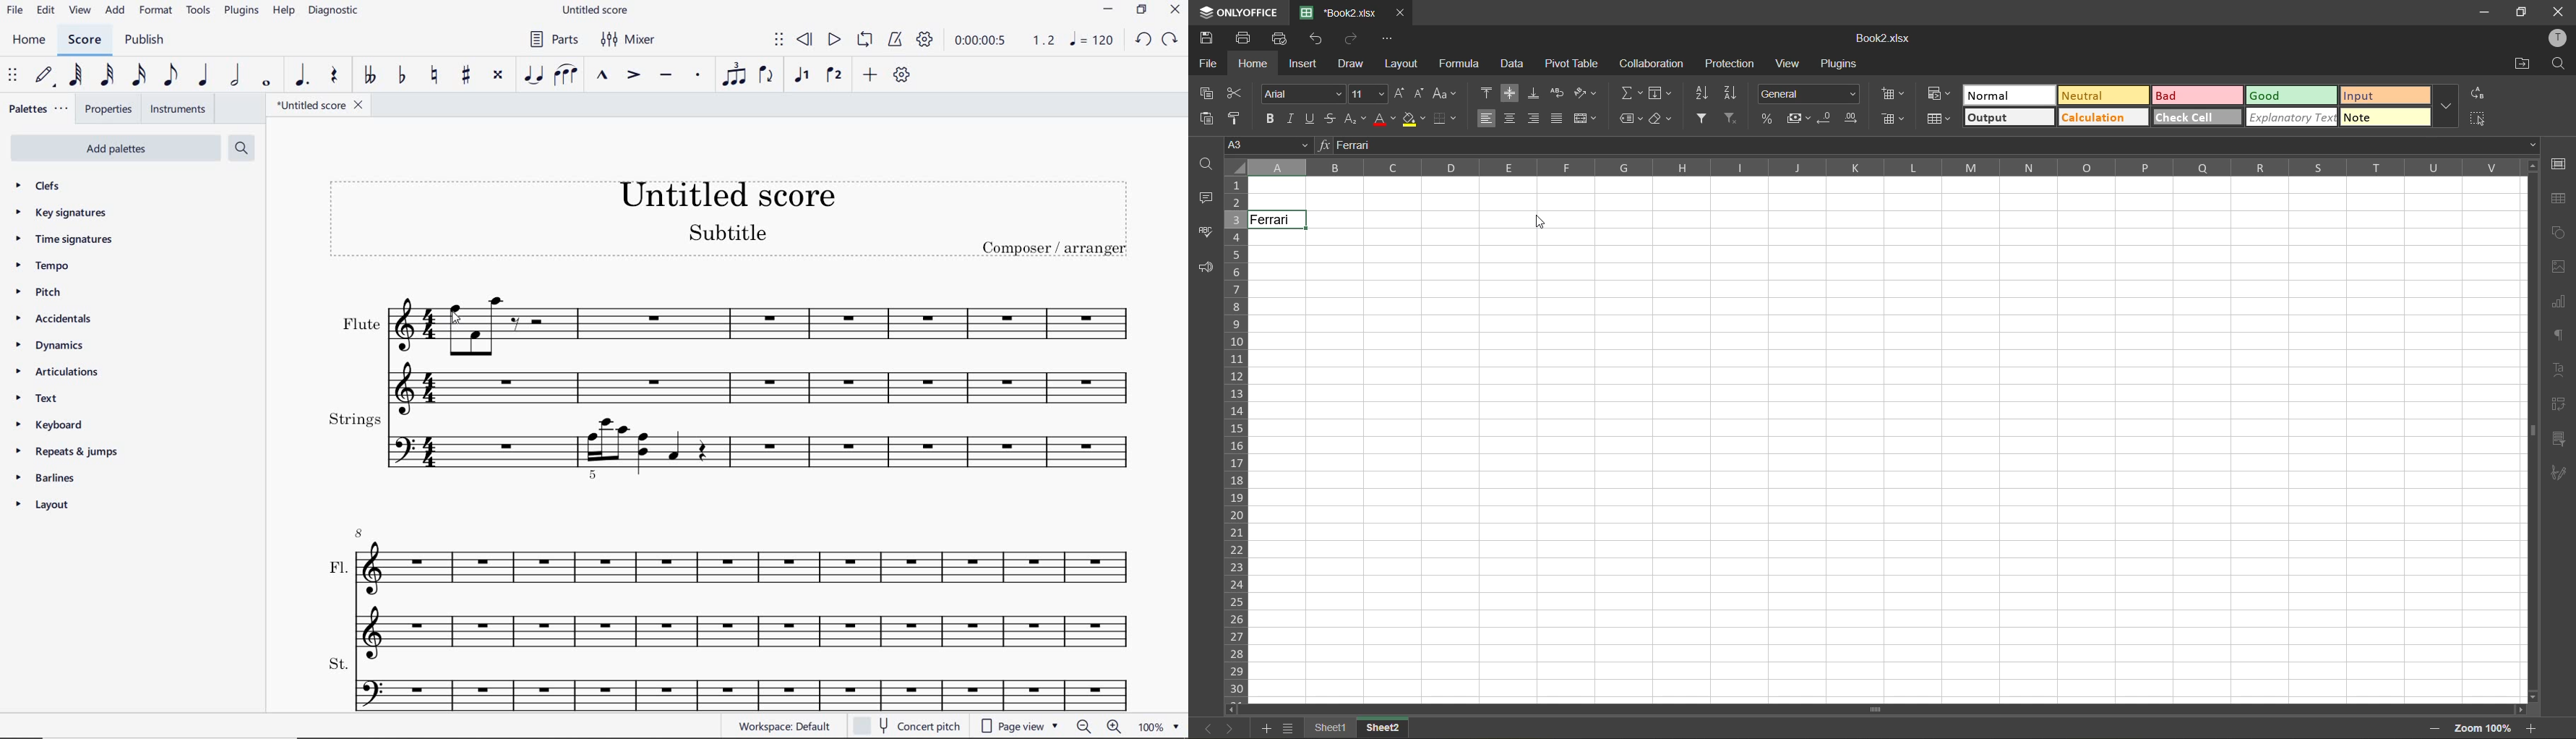  What do you see at coordinates (237, 76) in the screenshot?
I see `HALF NOTE` at bounding box center [237, 76].